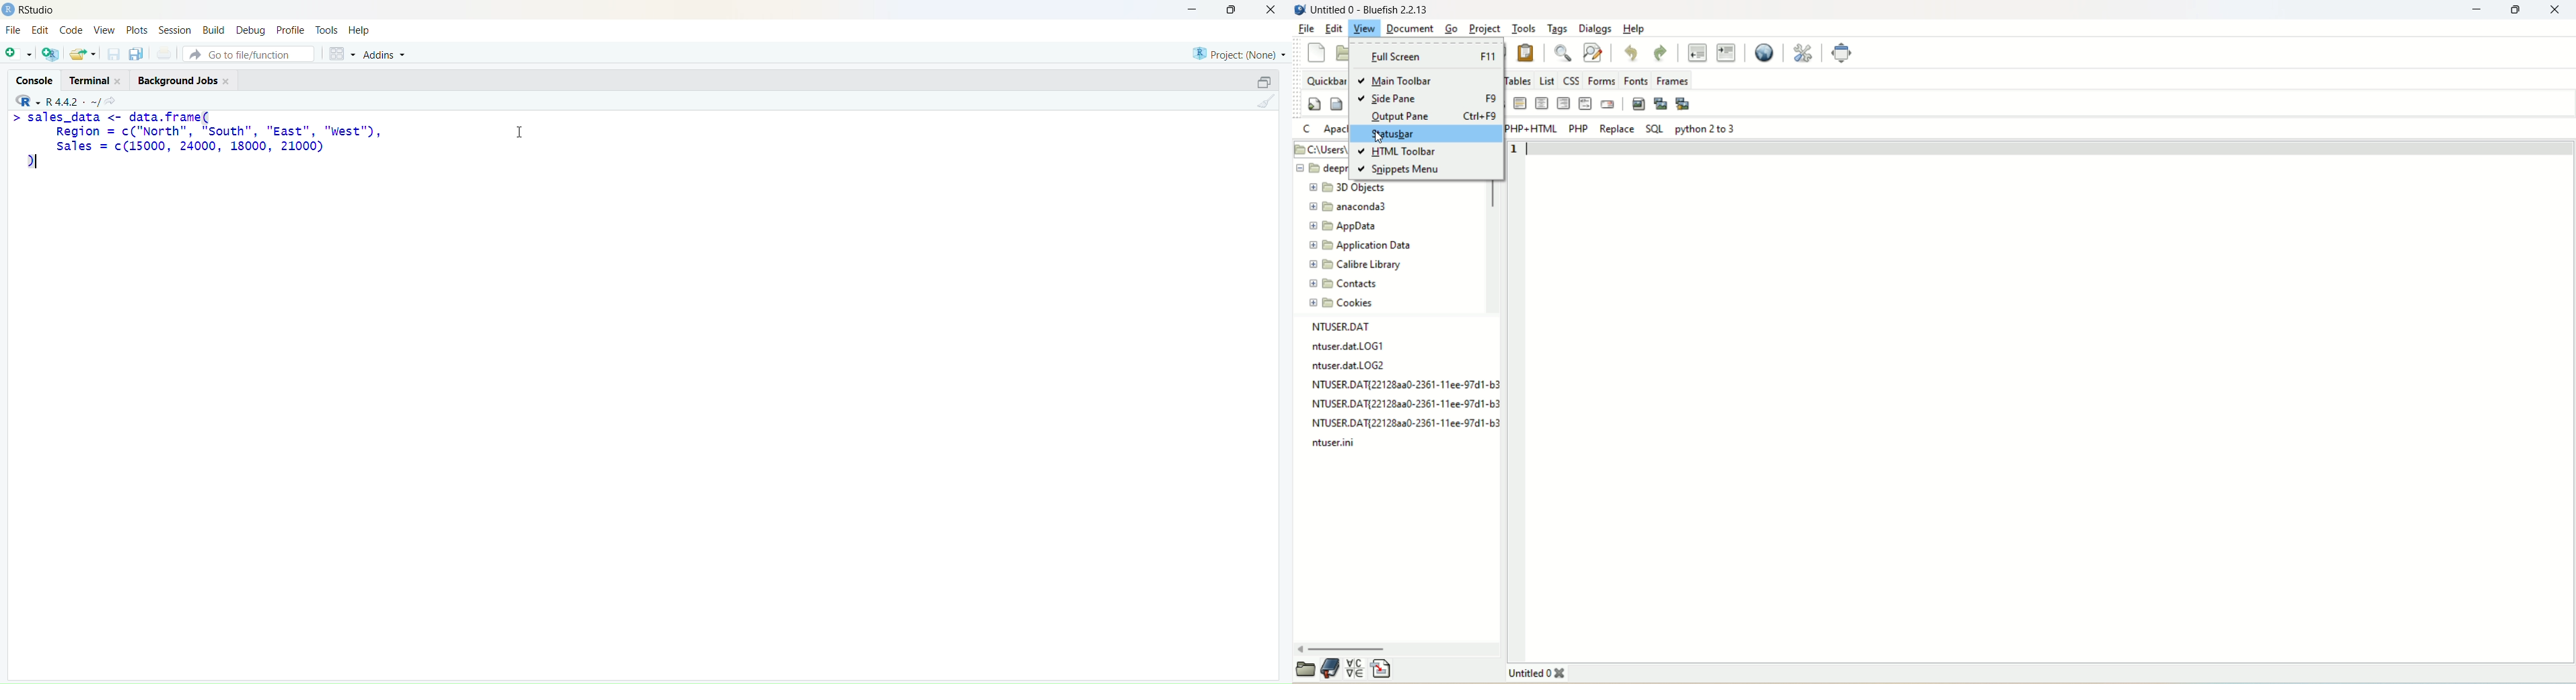 The height and width of the screenshot is (700, 2576). Describe the element at coordinates (112, 57) in the screenshot. I see `save` at that location.